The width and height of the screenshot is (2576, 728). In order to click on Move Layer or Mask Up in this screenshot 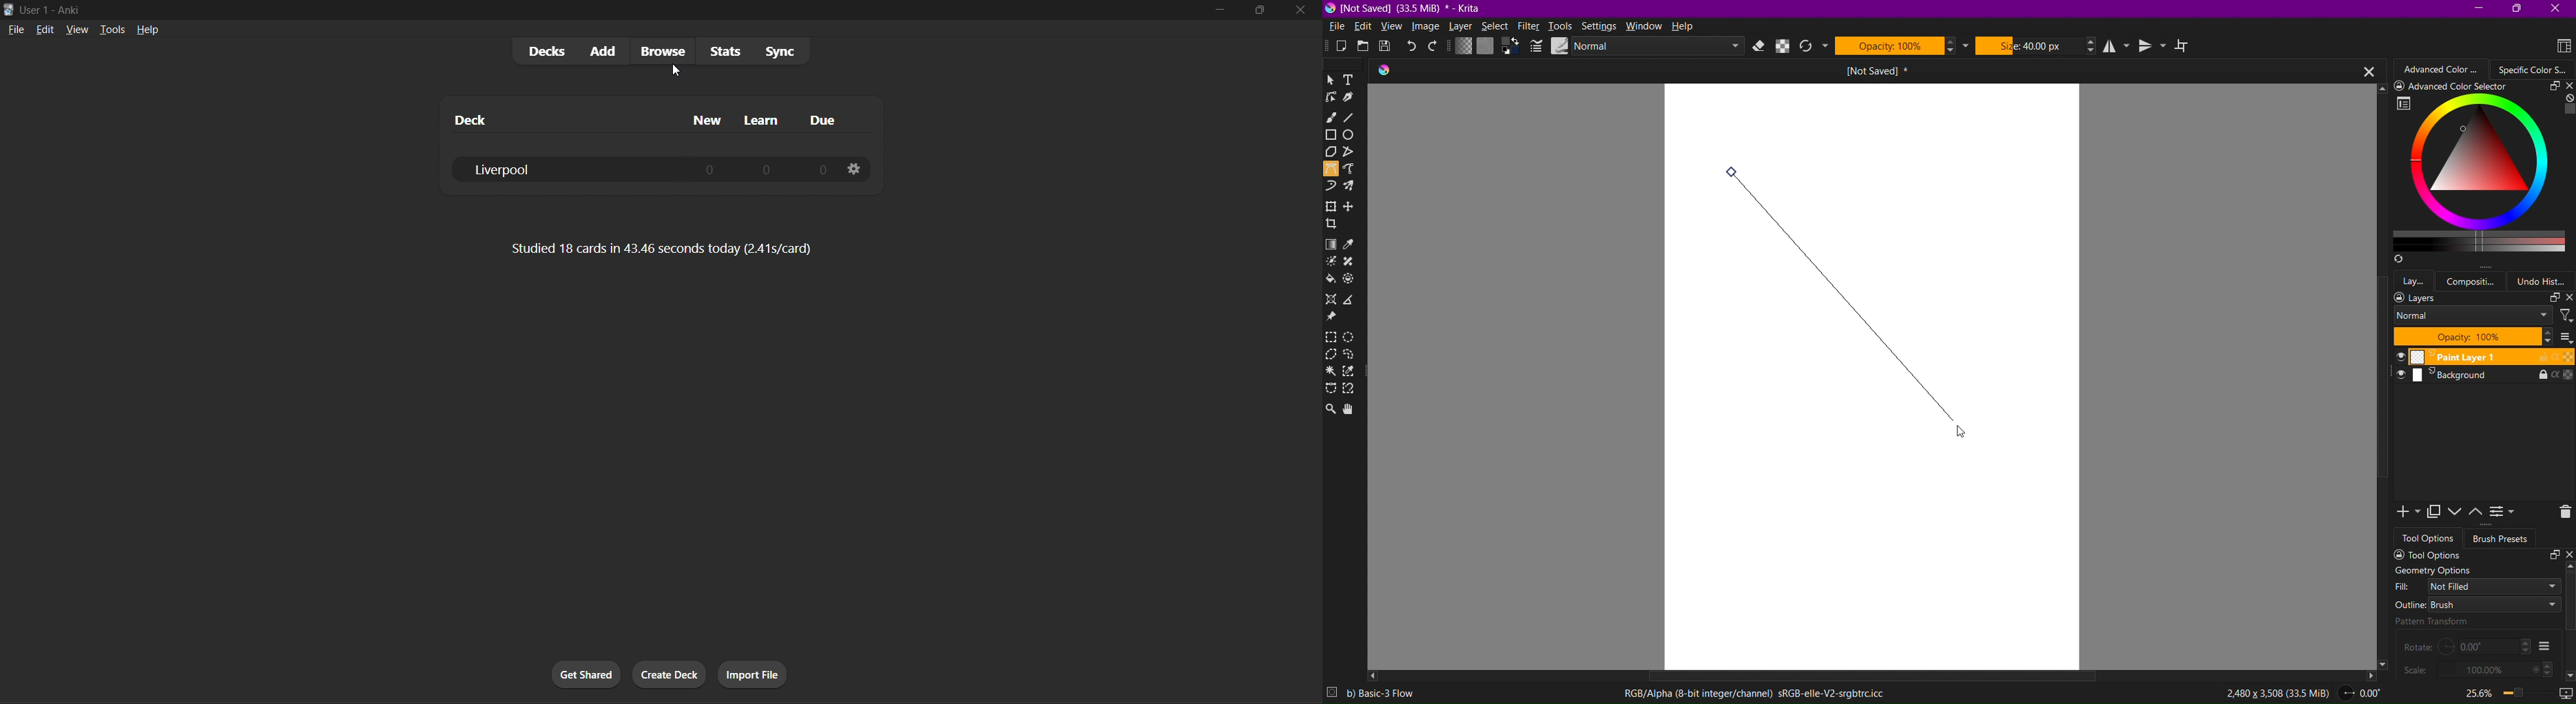, I will do `click(2478, 512)`.